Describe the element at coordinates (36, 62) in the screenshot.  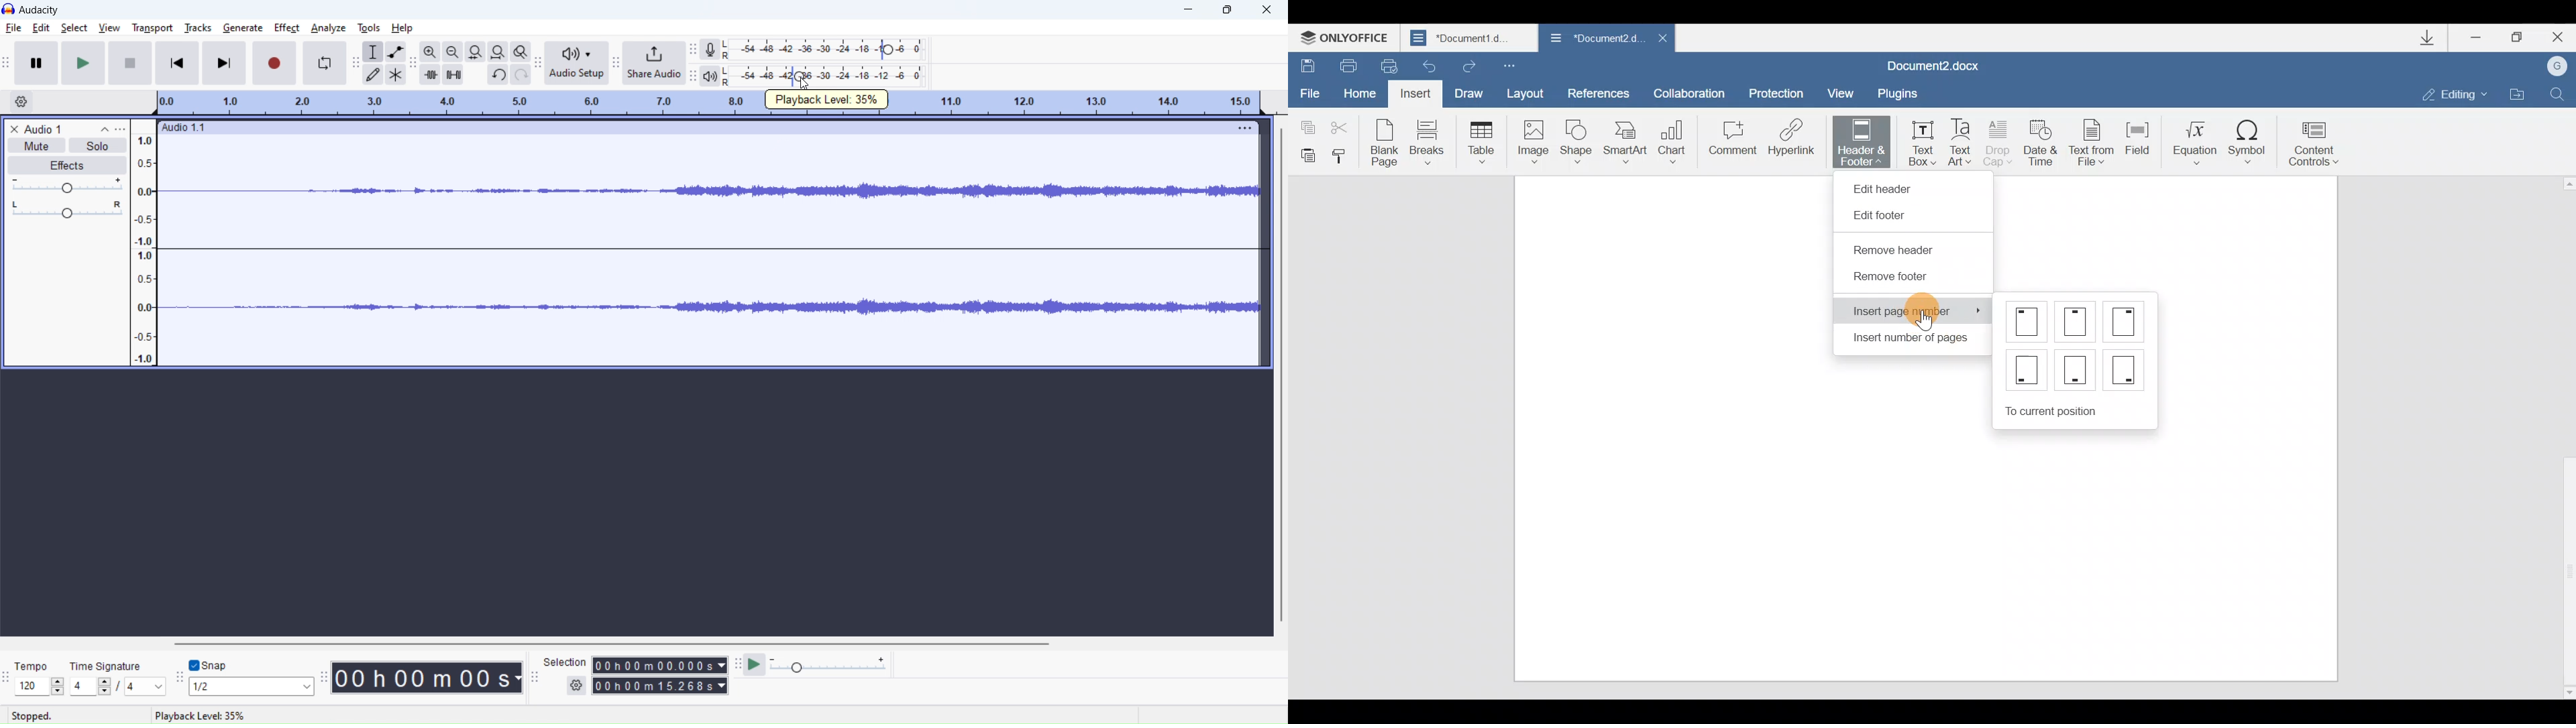
I see `pause` at that location.